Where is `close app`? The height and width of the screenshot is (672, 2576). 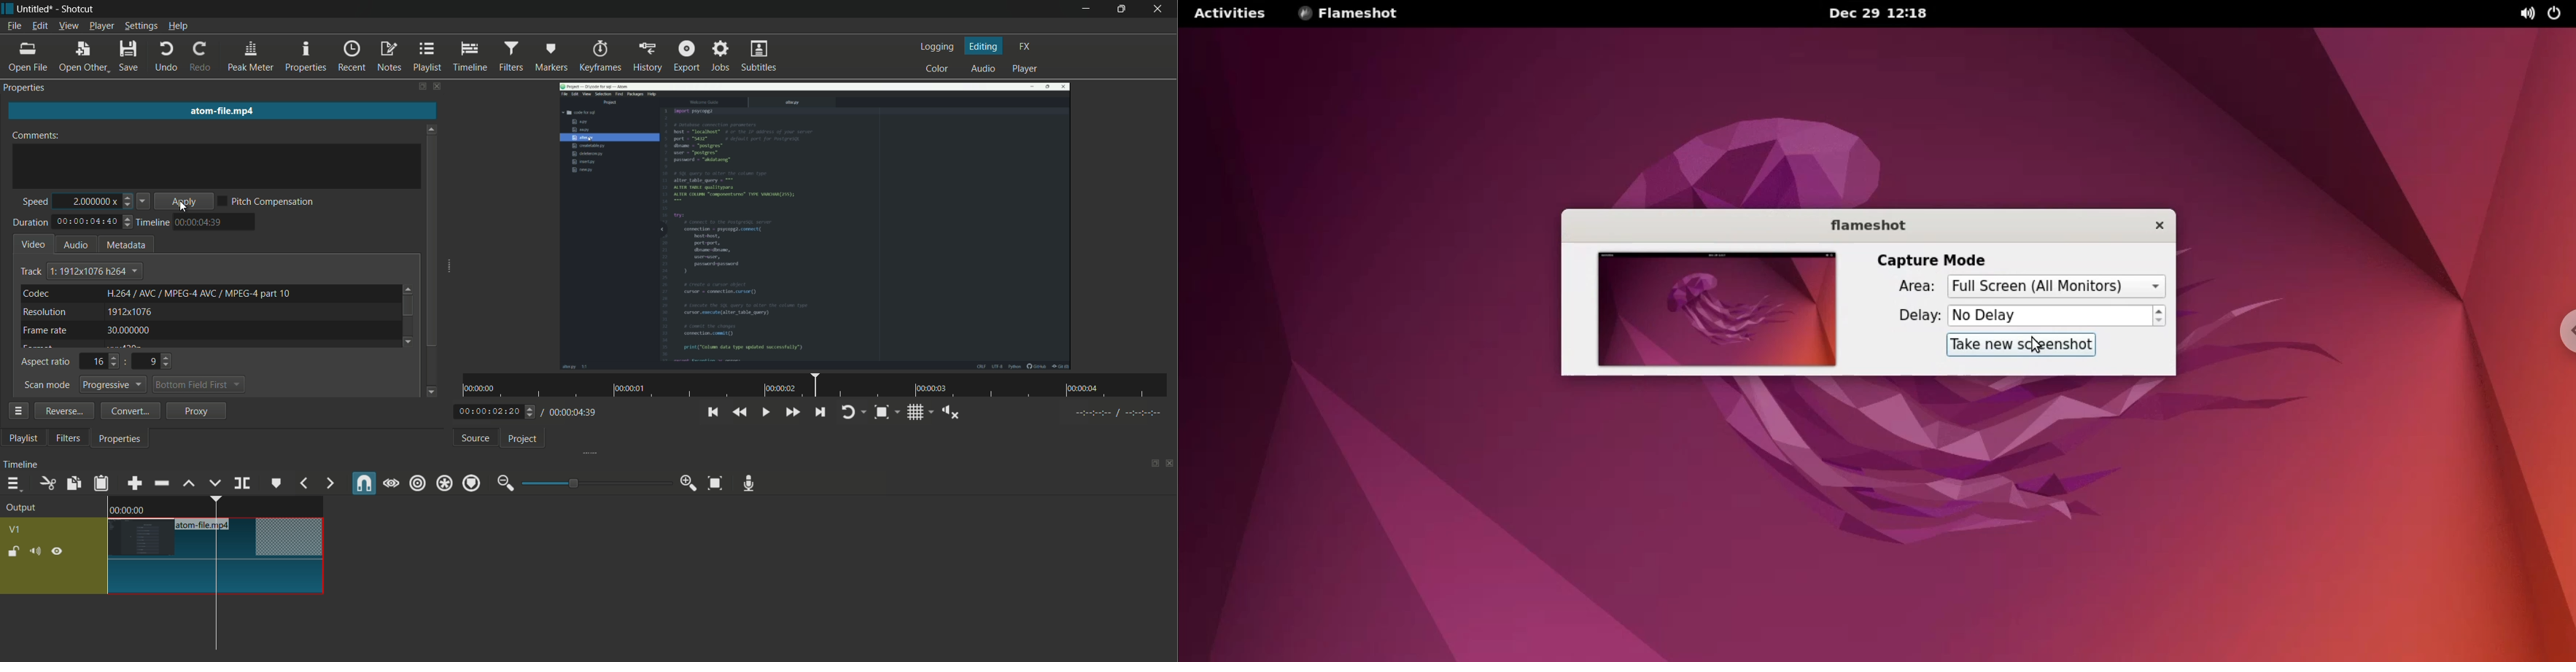
close app is located at coordinates (1161, 9).